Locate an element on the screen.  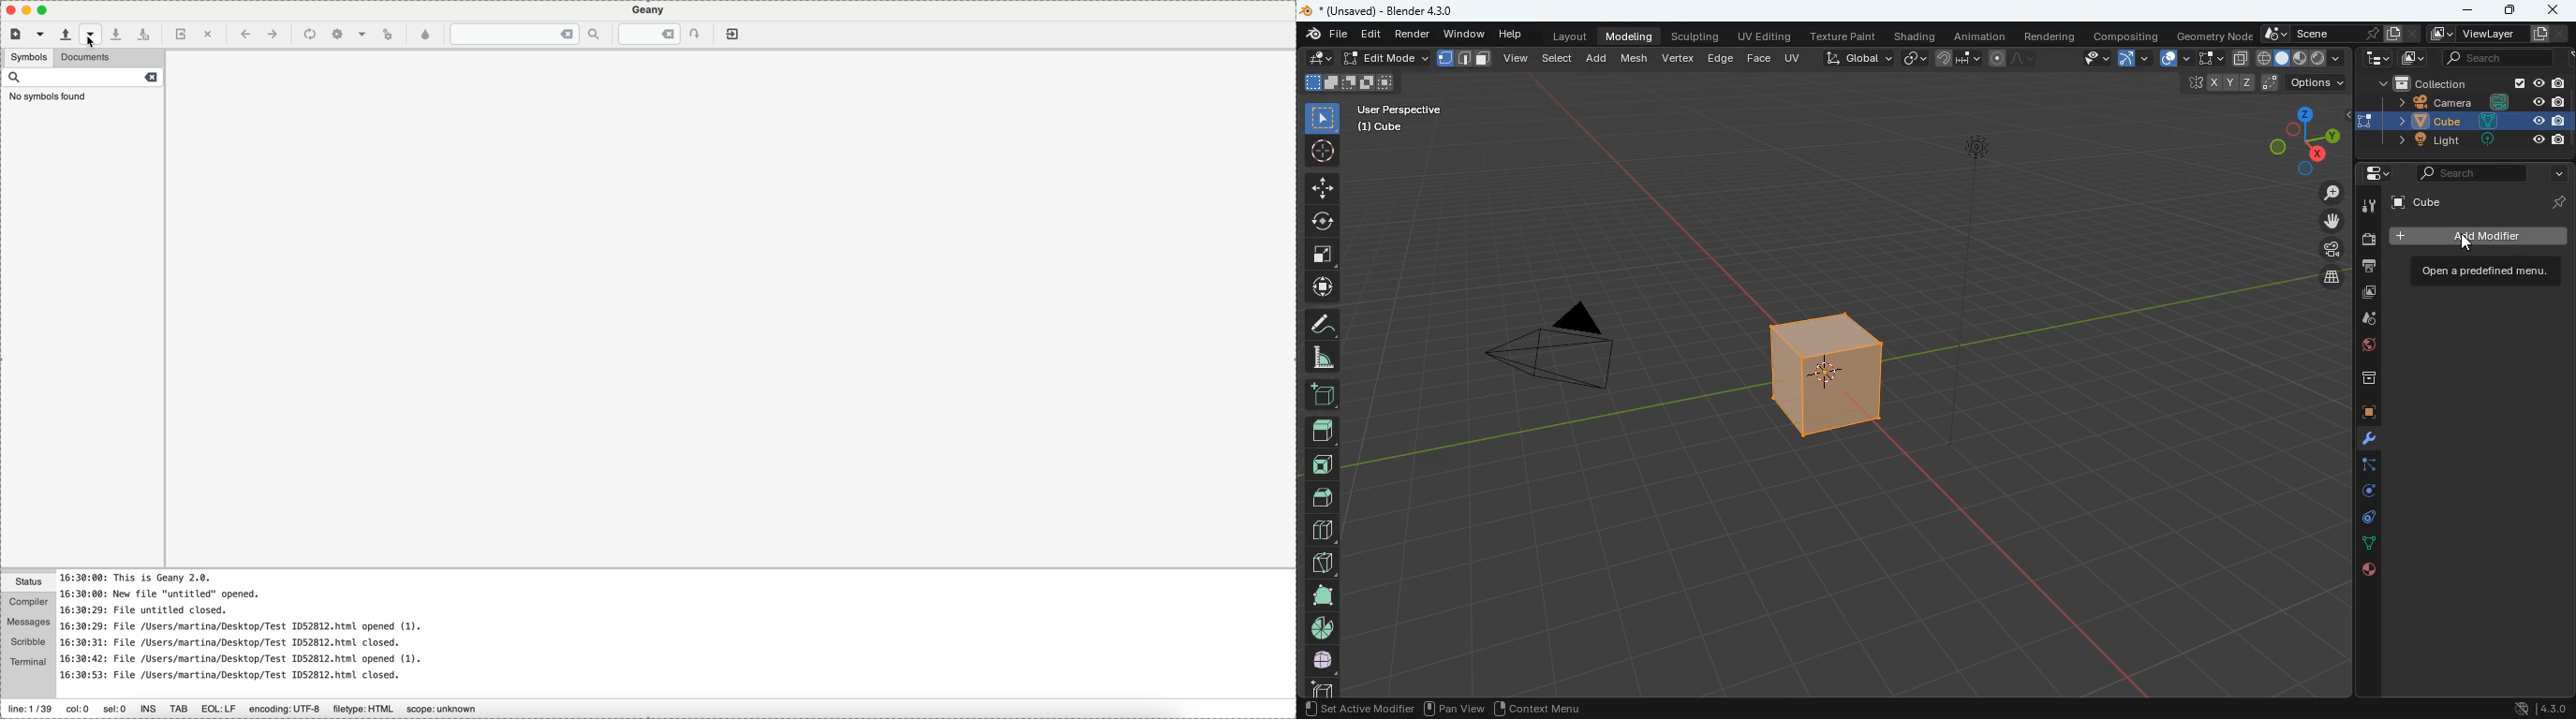
animation is located at coordinates (1980, 35).